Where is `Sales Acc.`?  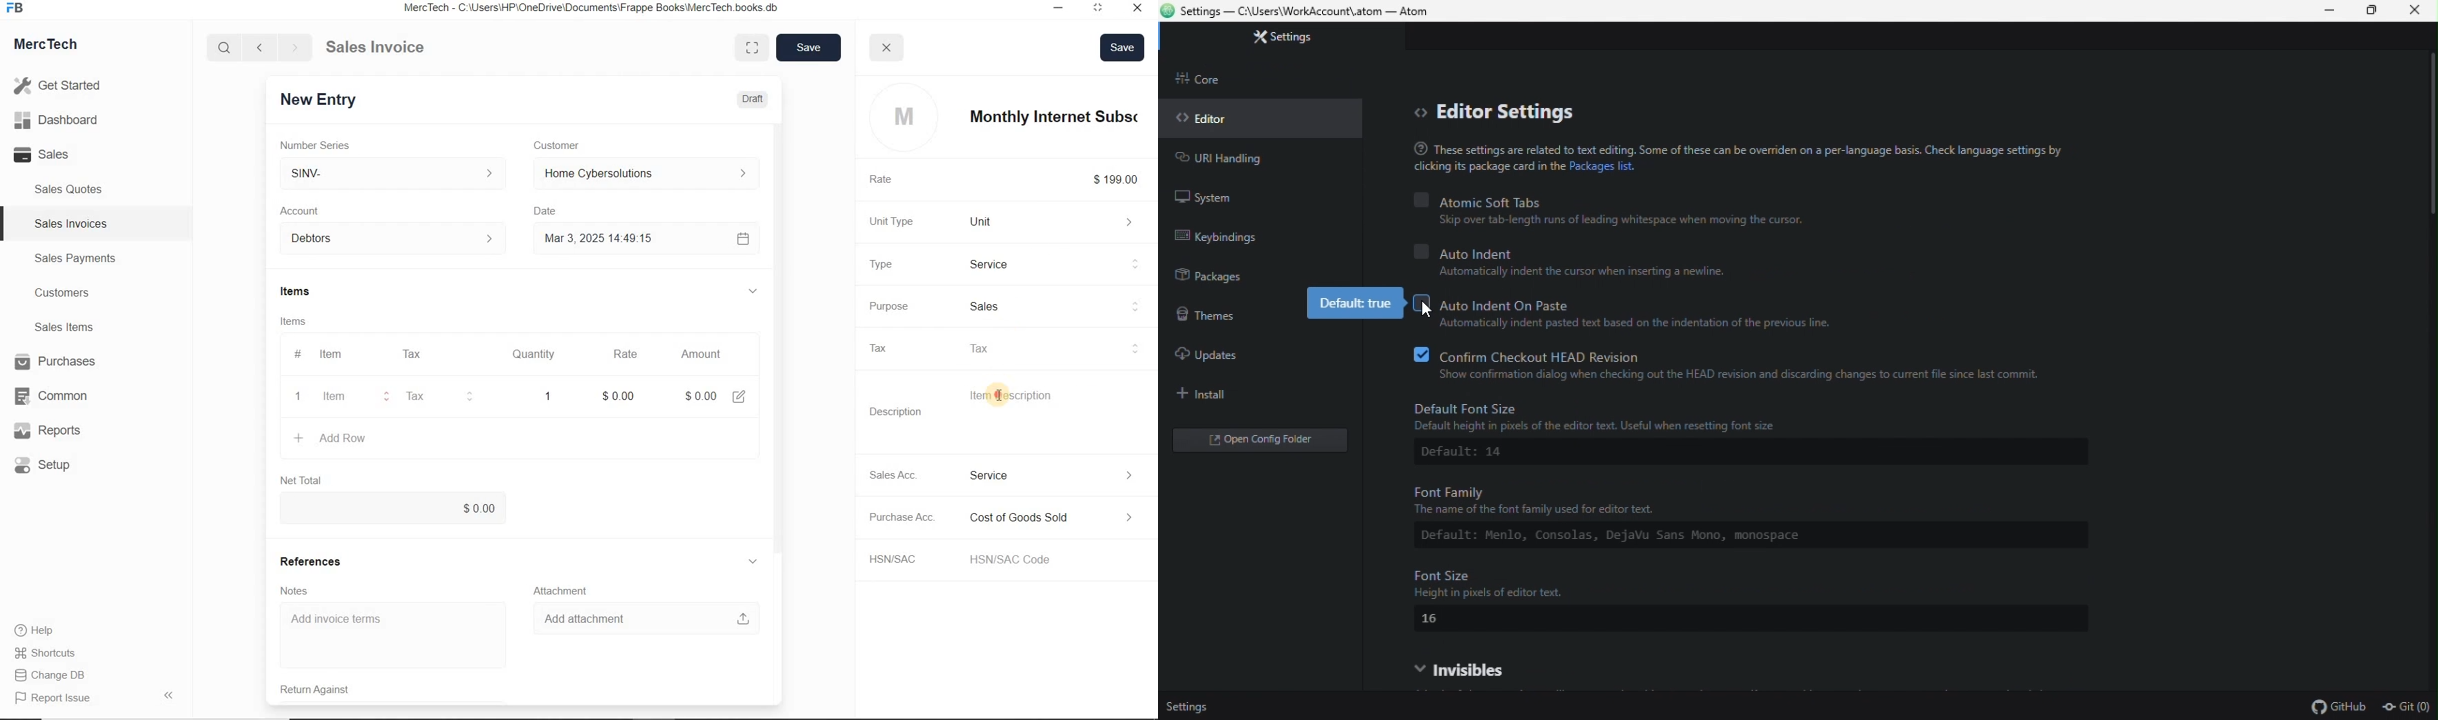 Sales Acc. is located at coordinates (890, 474).